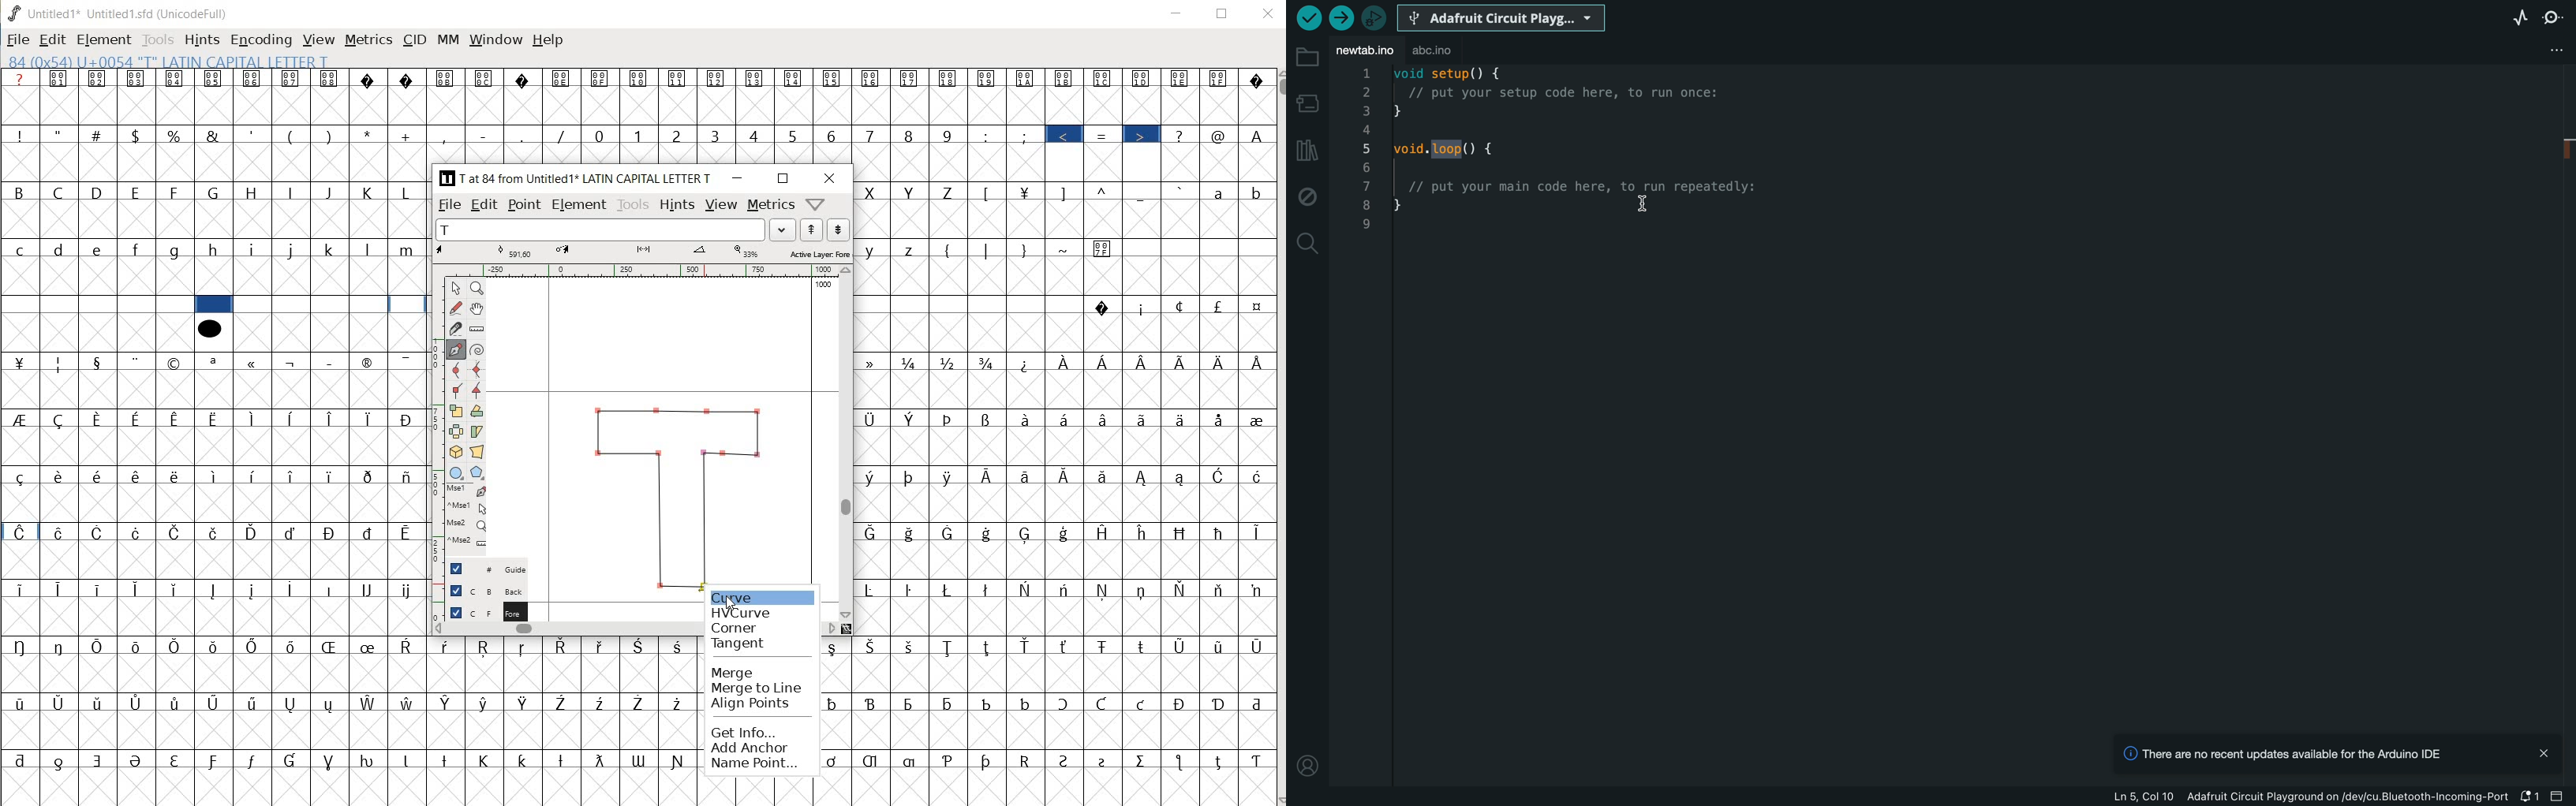  What do you see at coordinates (216, 647) in the screenshot?
I see `Symbol` at bounding box center [216, 647].